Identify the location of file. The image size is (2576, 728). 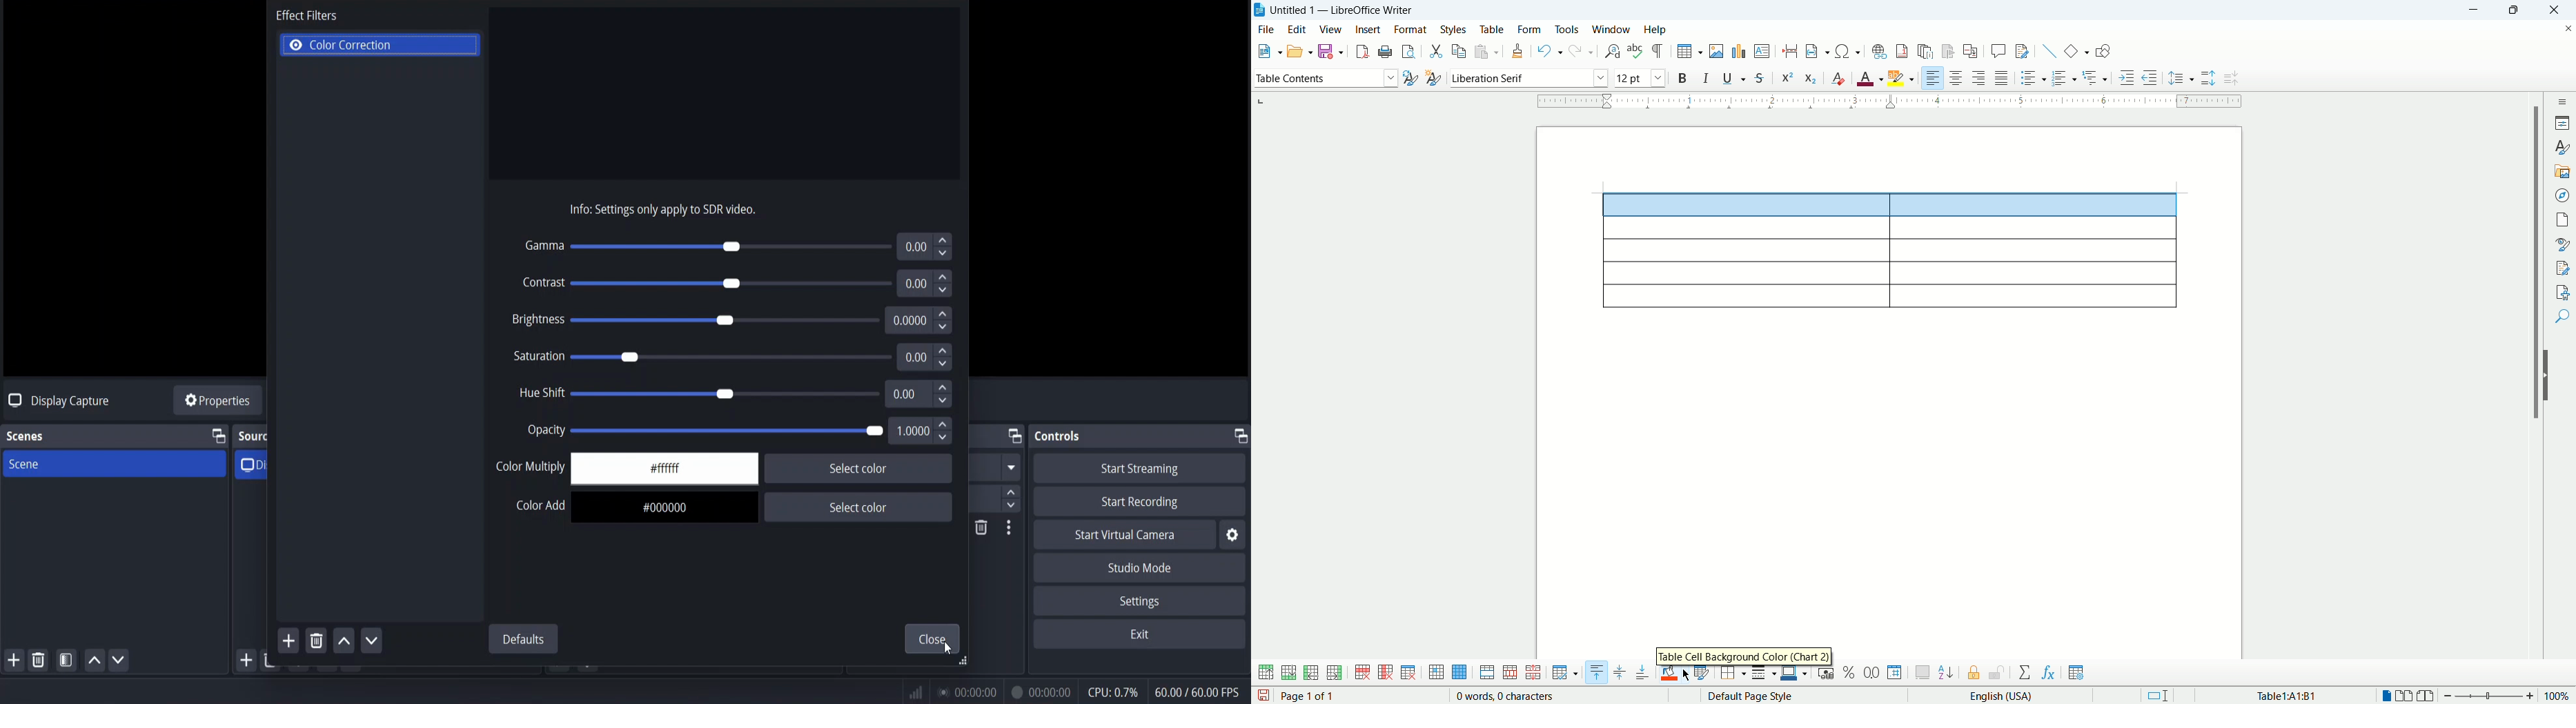
(1266, 30).